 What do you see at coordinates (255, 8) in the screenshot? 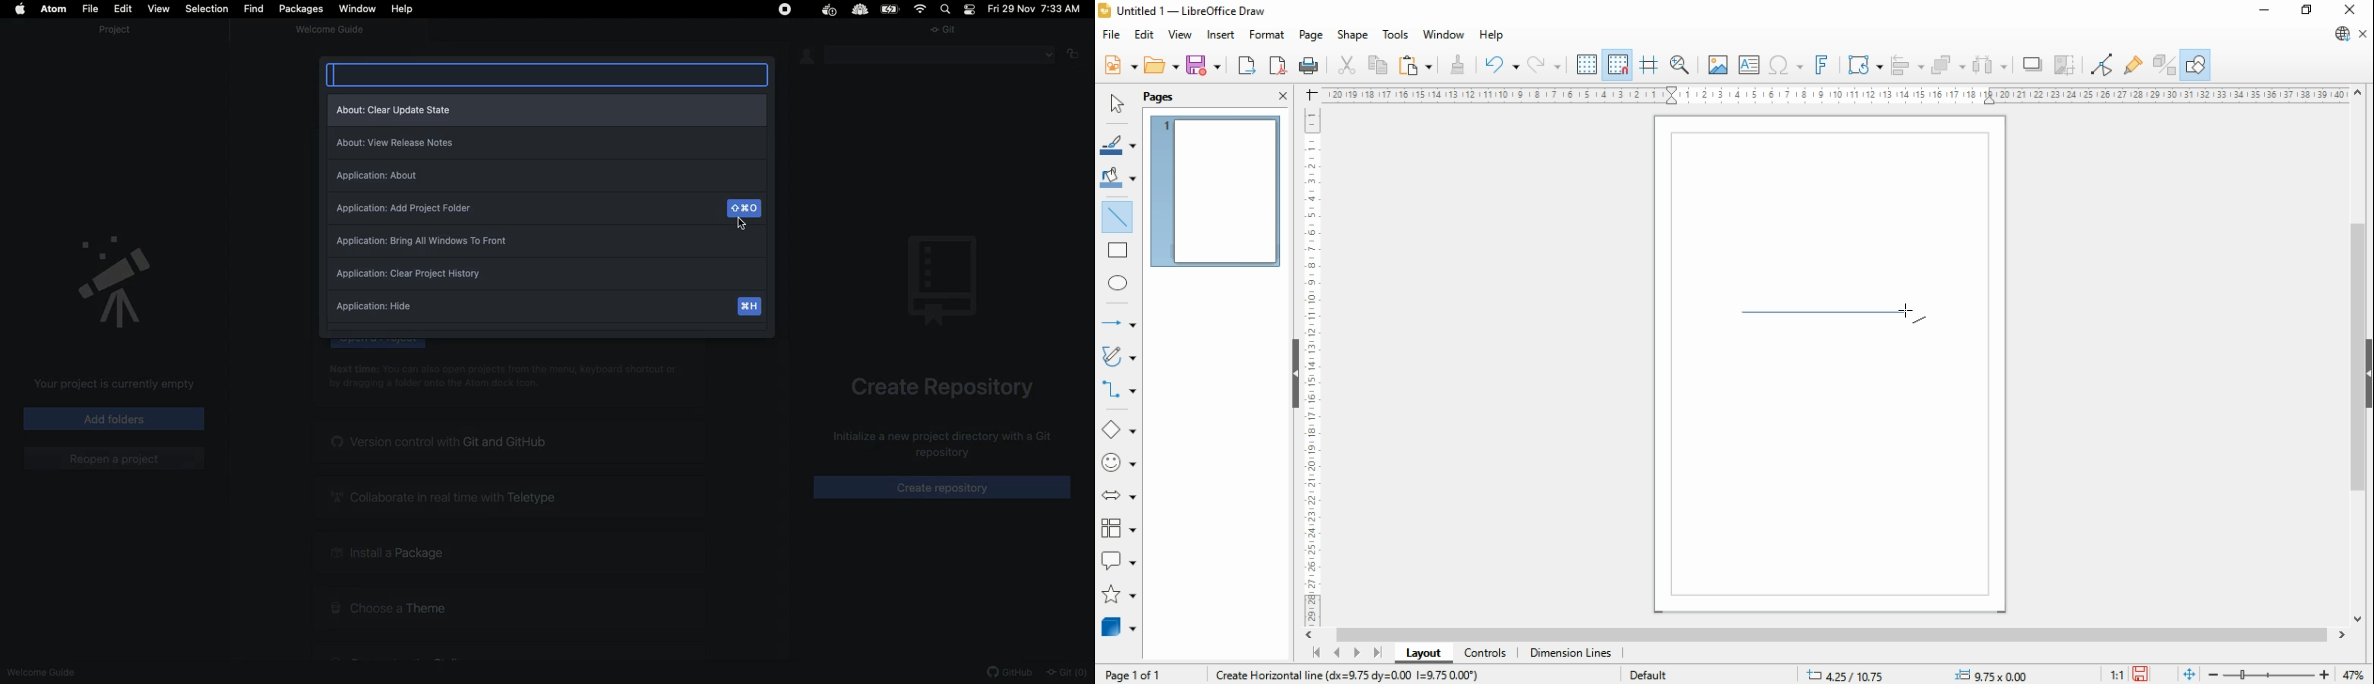
I see `Find` at bounding box center [255, 8].